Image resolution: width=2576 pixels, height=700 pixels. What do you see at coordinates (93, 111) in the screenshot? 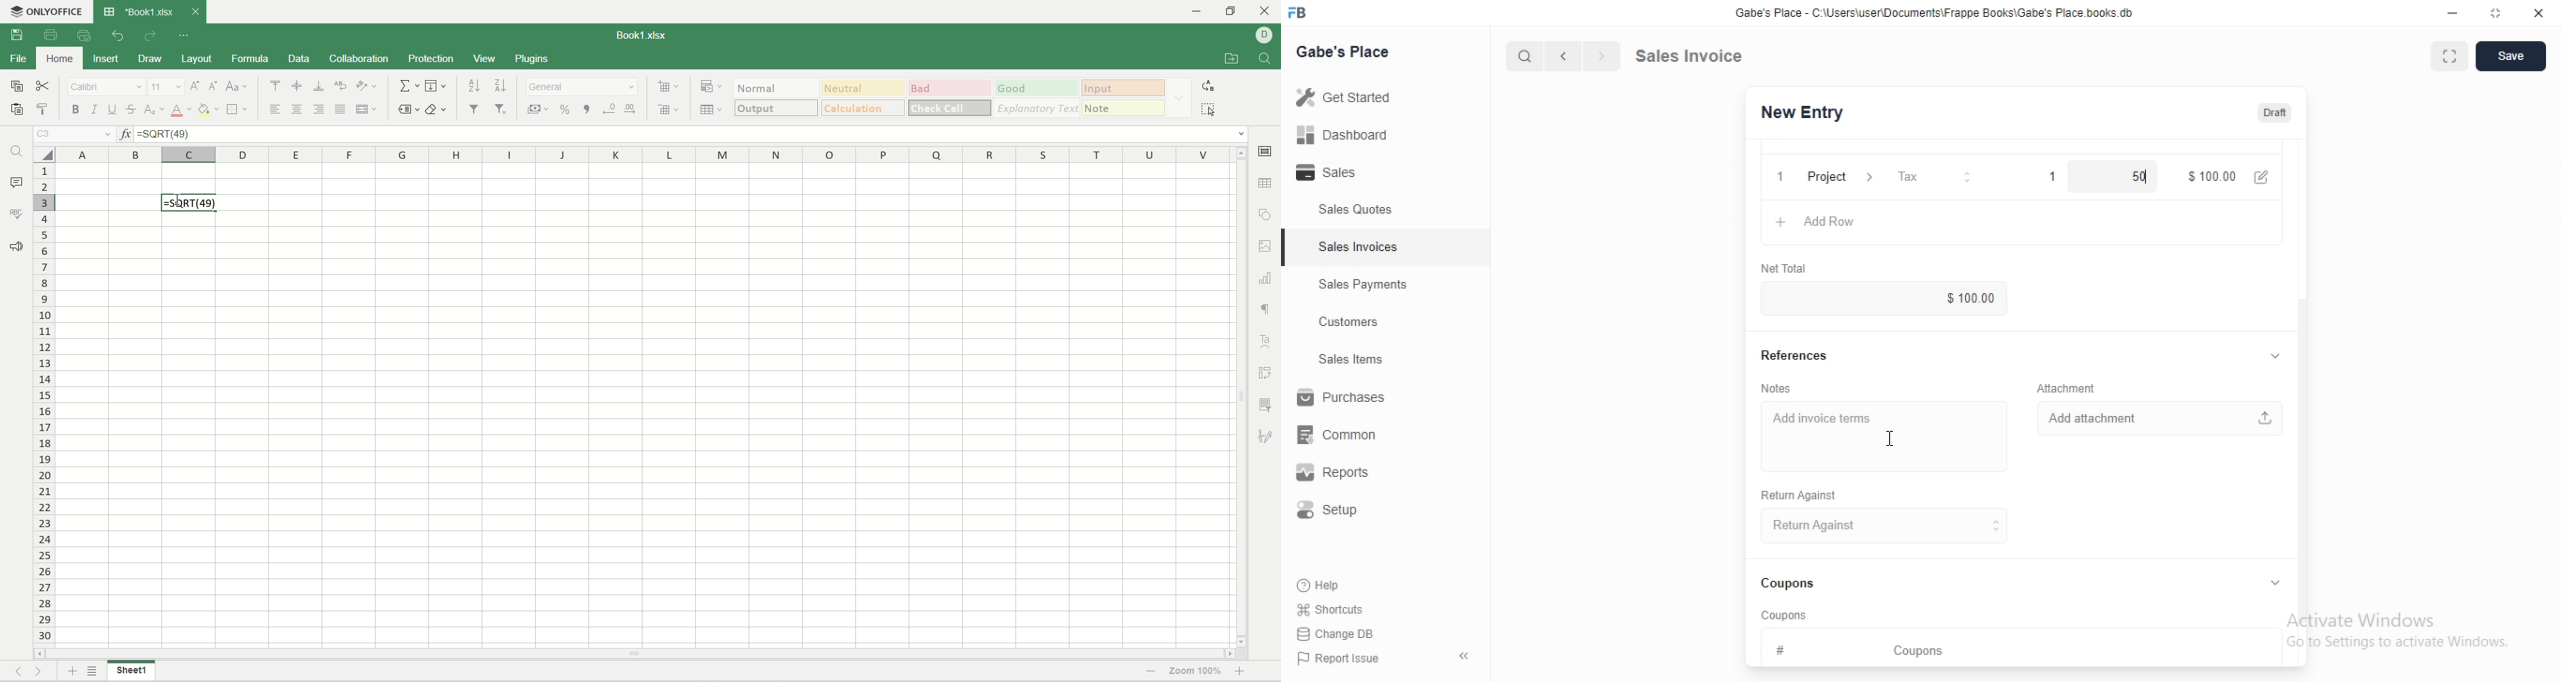
I see `italic` at bounding box center [93, 111].